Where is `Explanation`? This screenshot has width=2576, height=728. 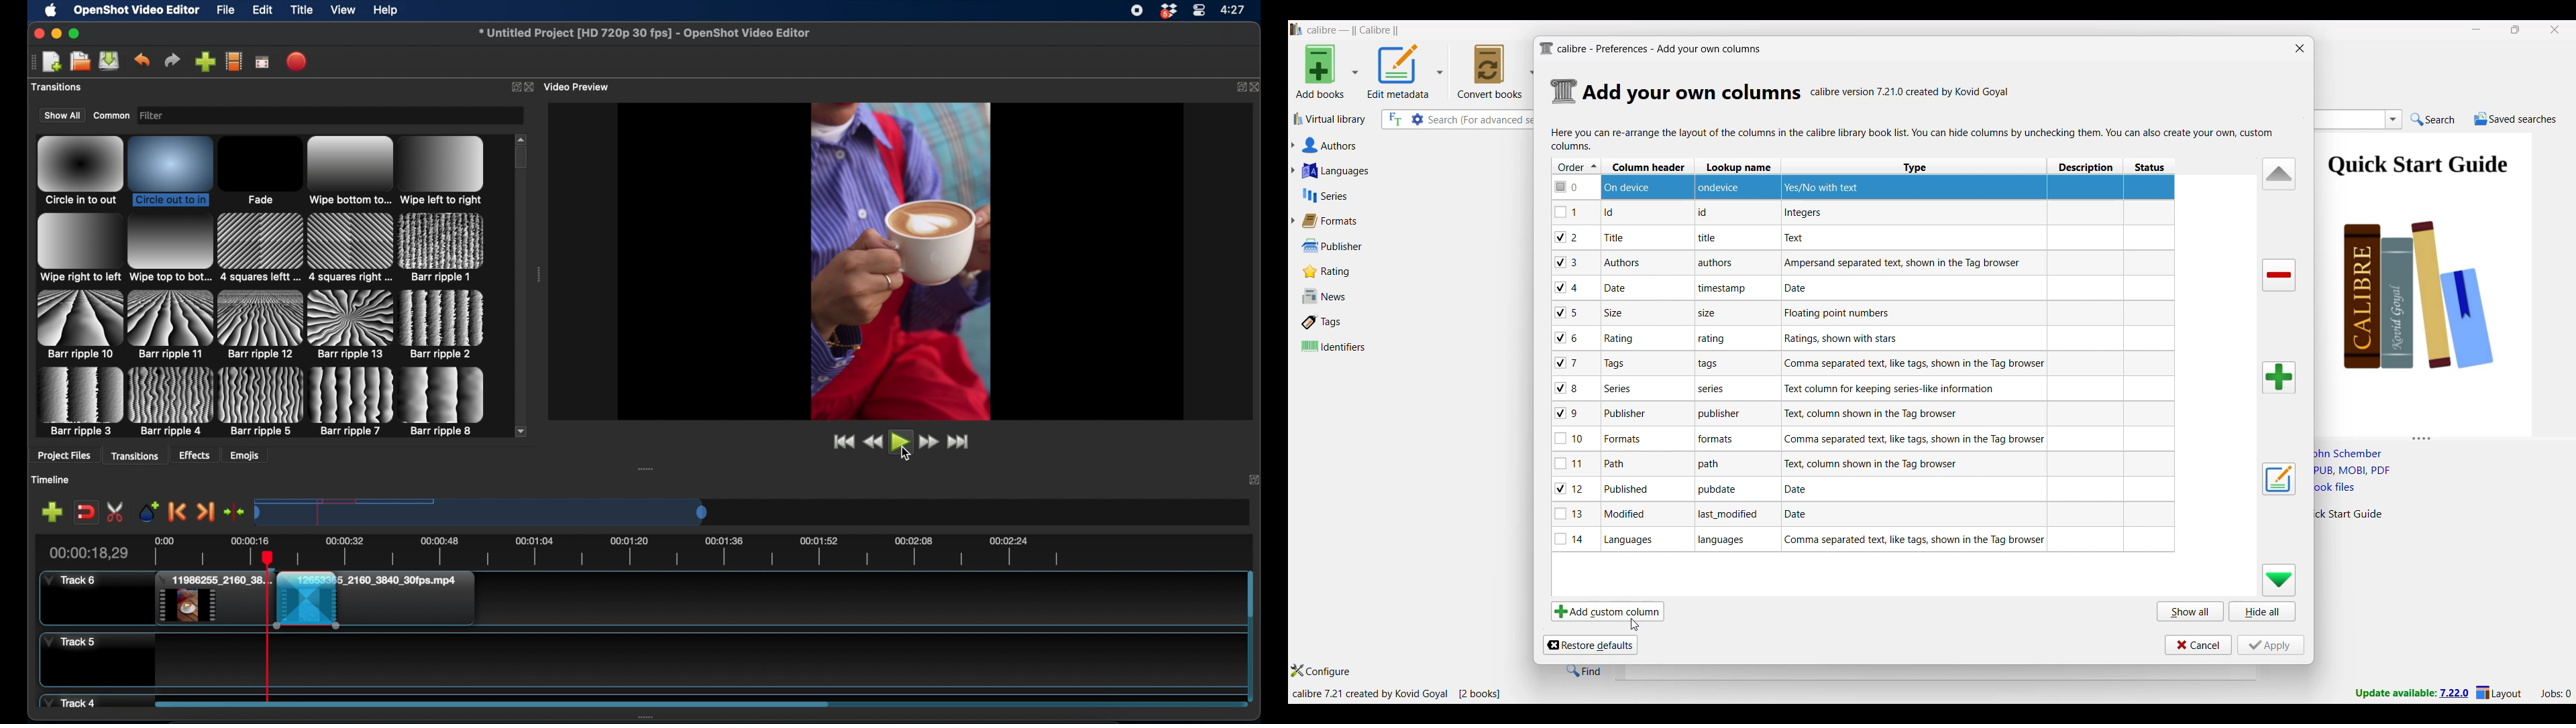 Explanation is located at coordinates (1905, 263).